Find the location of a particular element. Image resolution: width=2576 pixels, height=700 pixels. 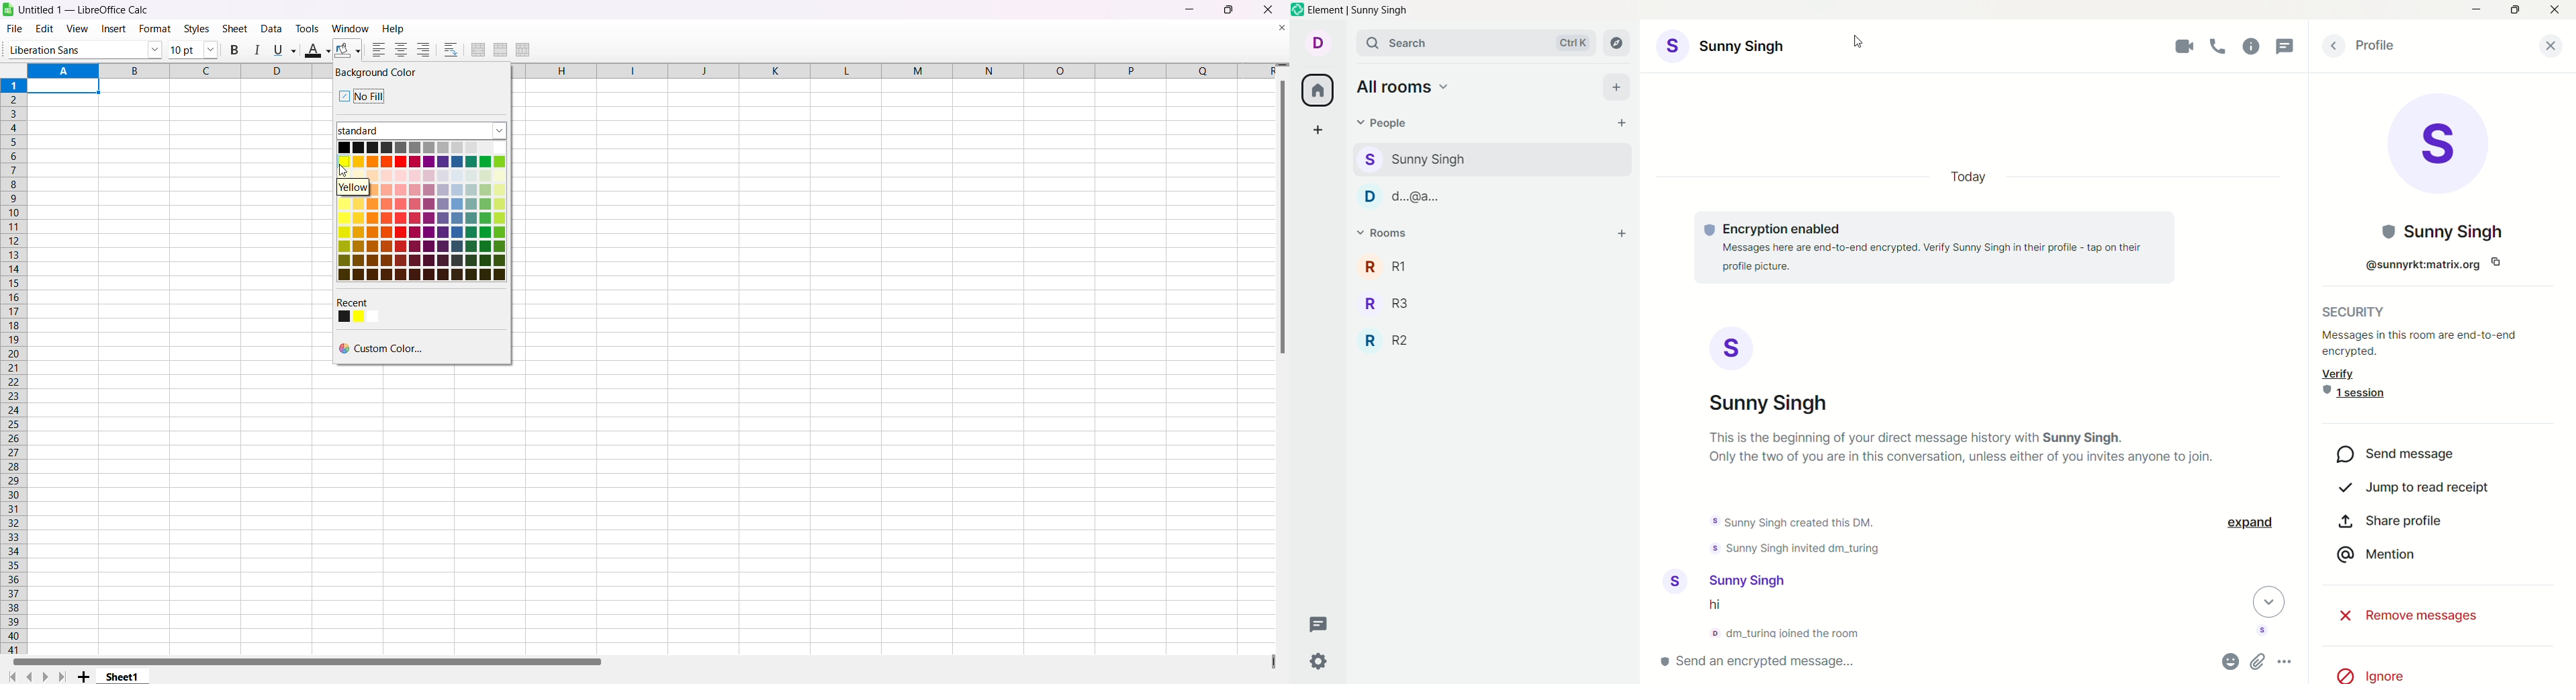

Move Down is located at coordinates (2269, 603).